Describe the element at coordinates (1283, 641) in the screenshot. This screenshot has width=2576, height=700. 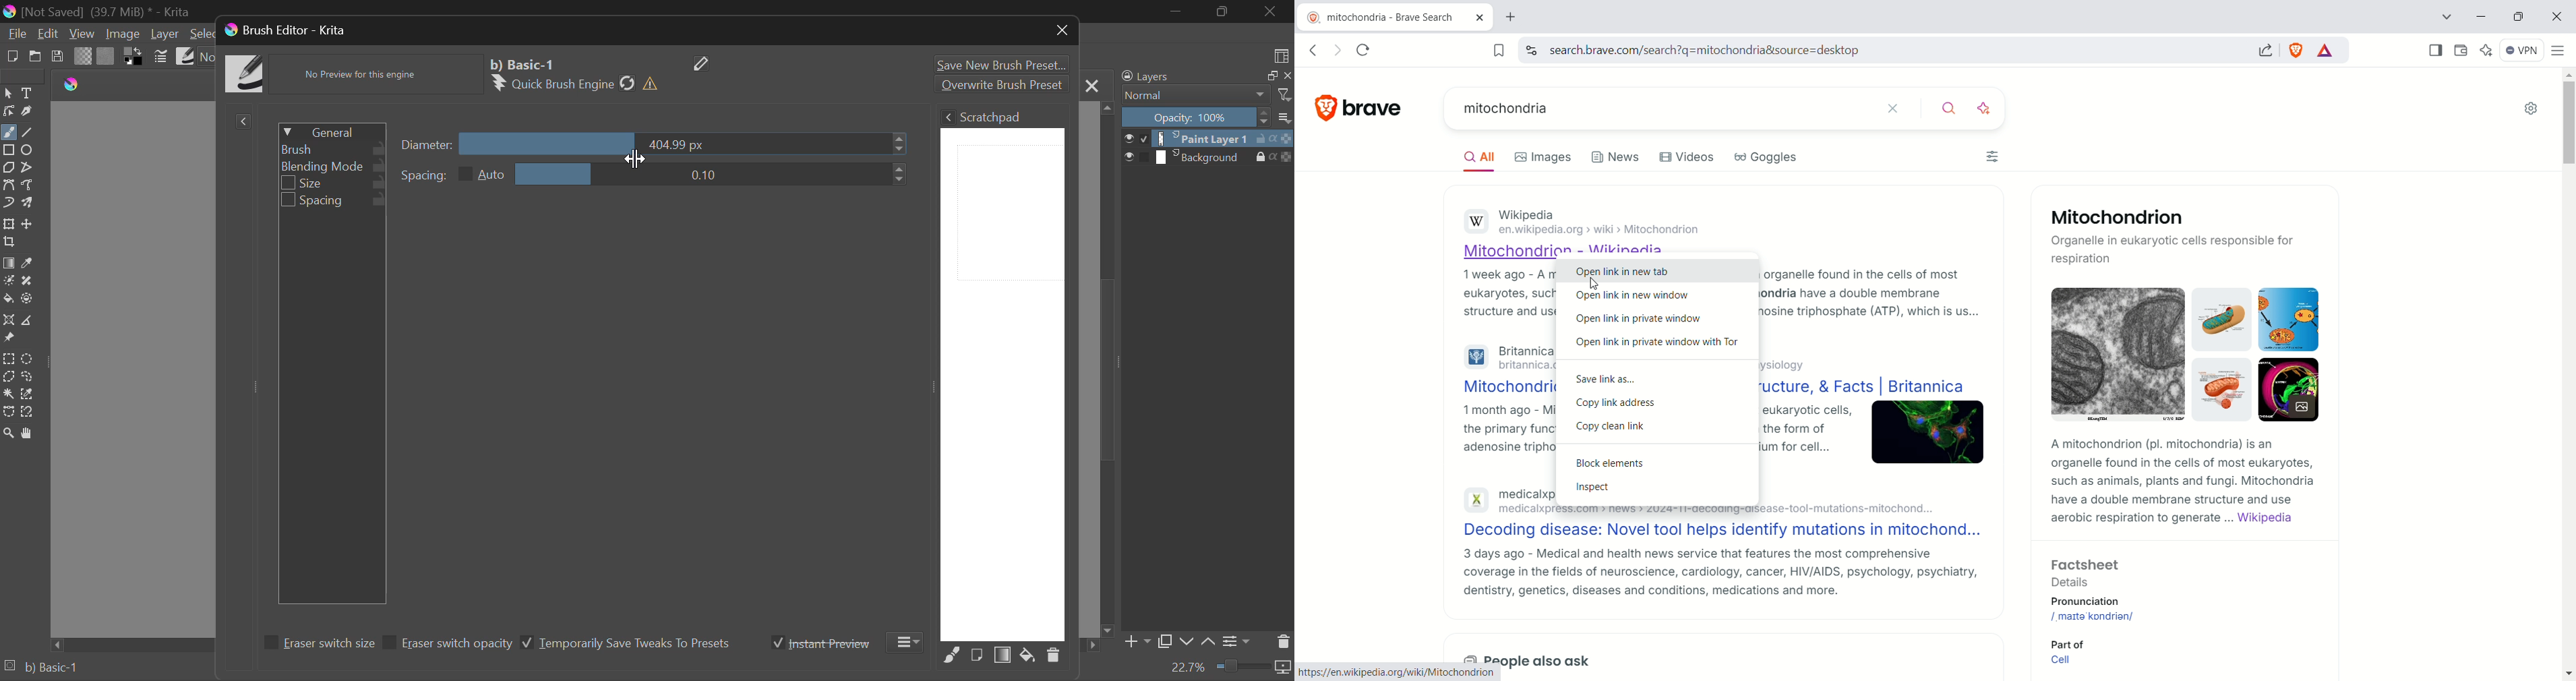
I see `Delete Layer` at that location.